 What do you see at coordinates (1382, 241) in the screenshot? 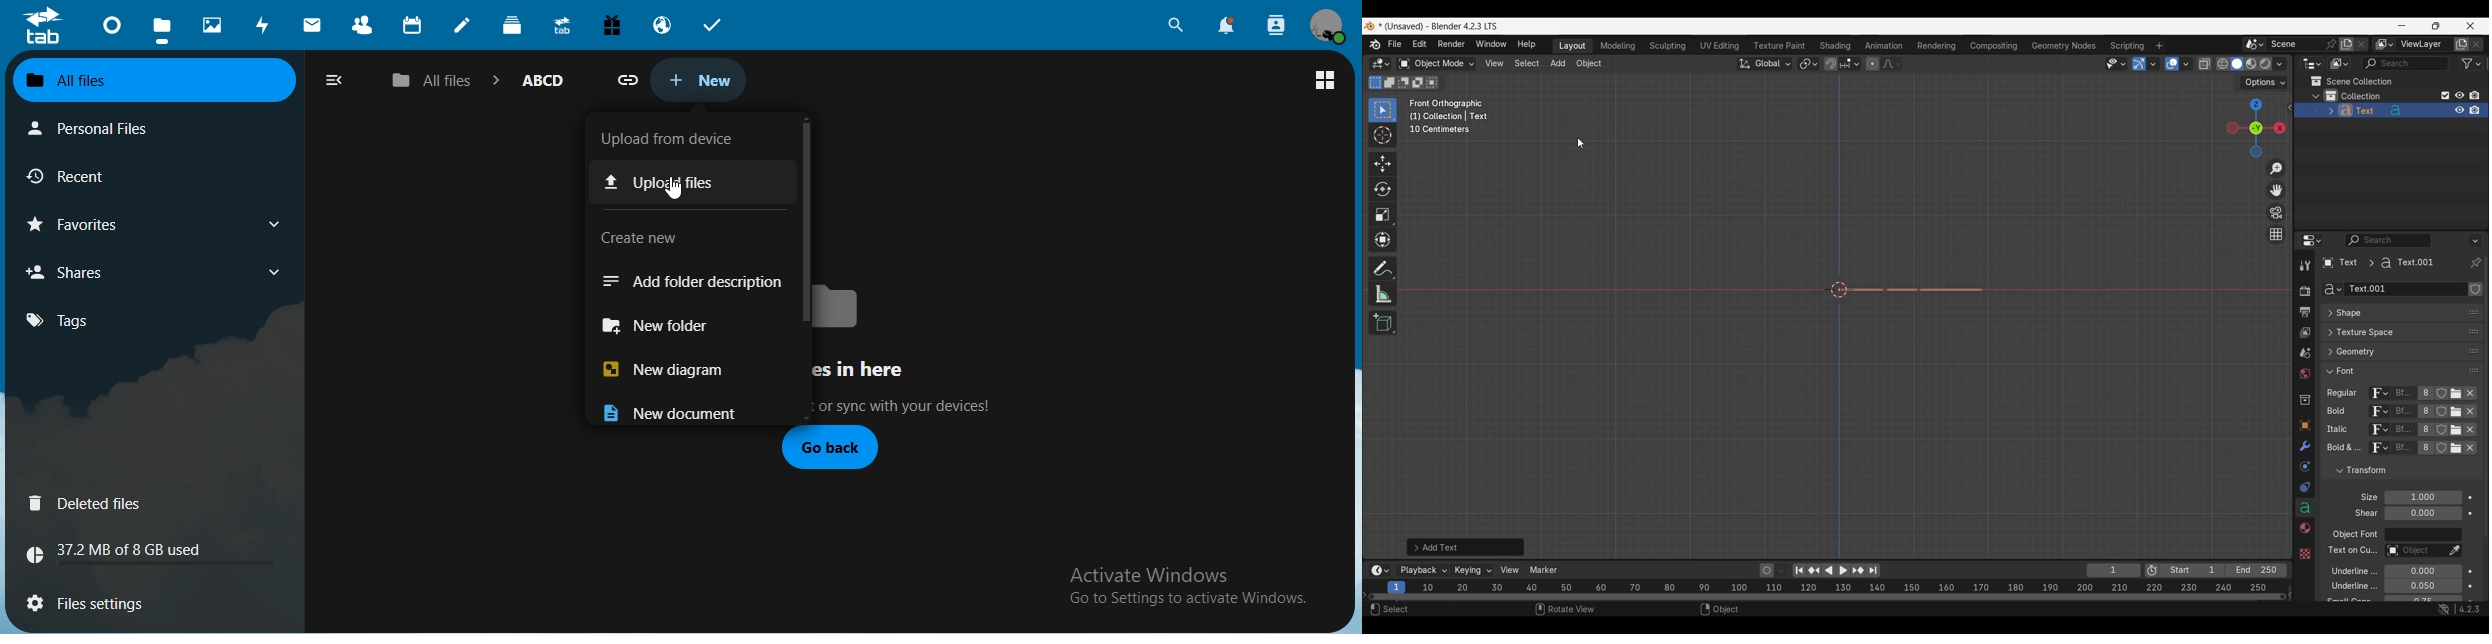
I see `Transform` at bounding box center [1382, 241].